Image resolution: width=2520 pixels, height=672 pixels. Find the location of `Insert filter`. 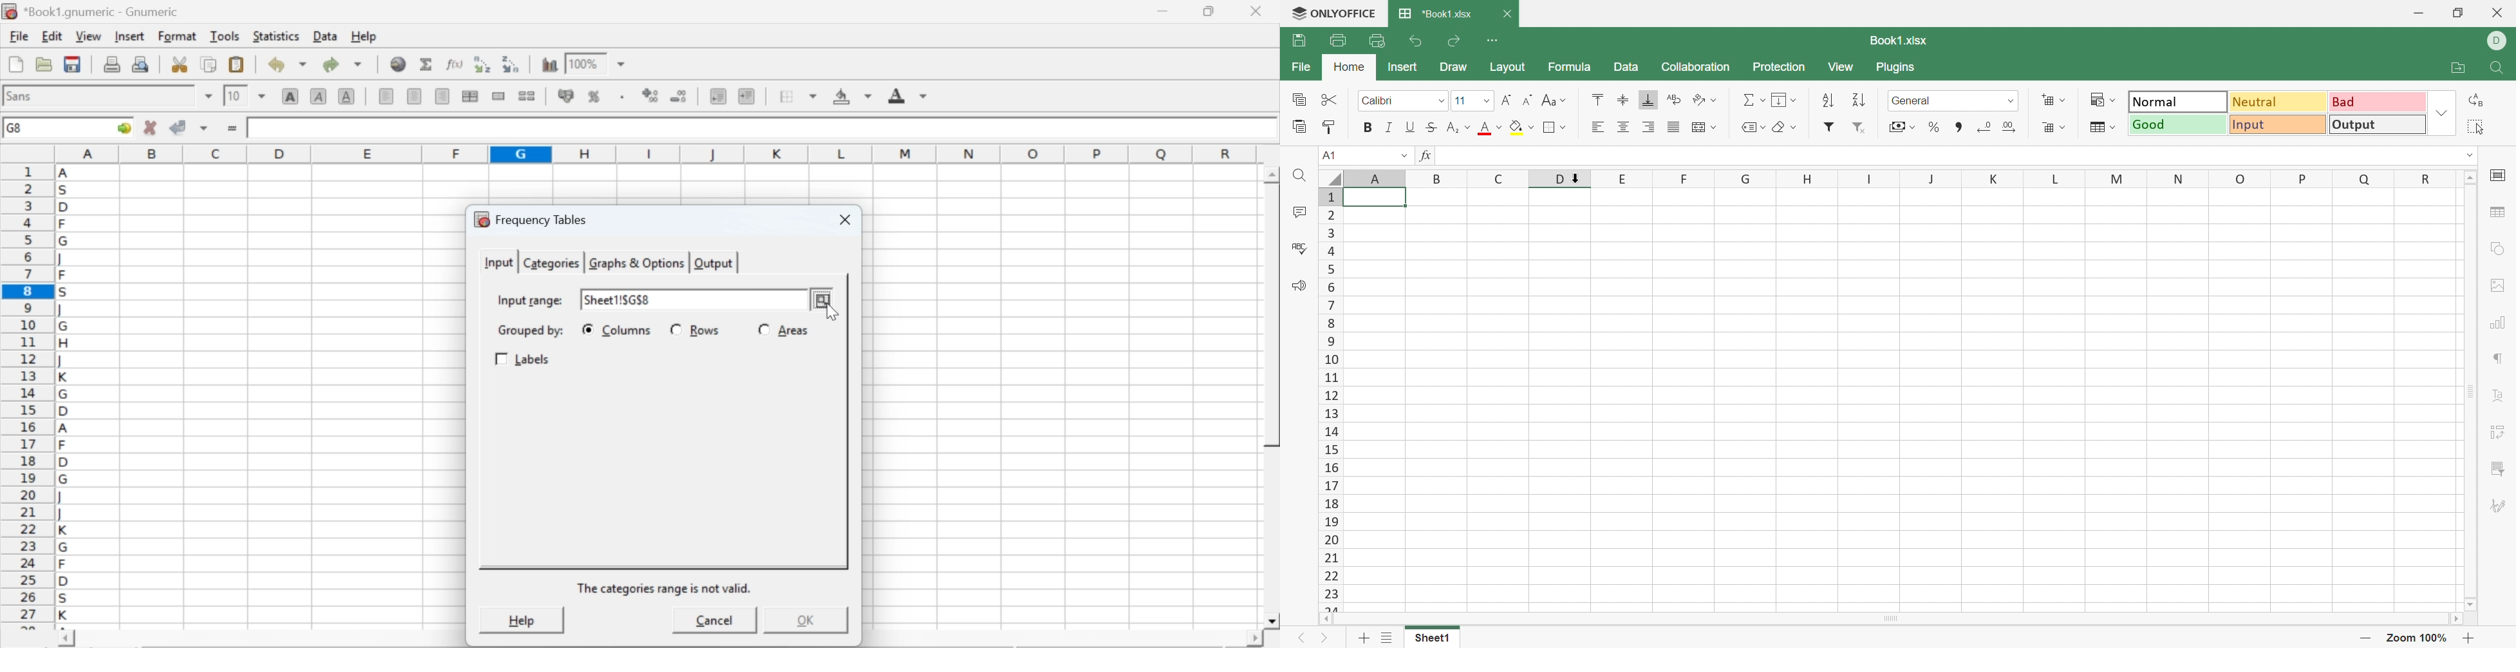

Insert filter is located at coordinates (1829, 126).